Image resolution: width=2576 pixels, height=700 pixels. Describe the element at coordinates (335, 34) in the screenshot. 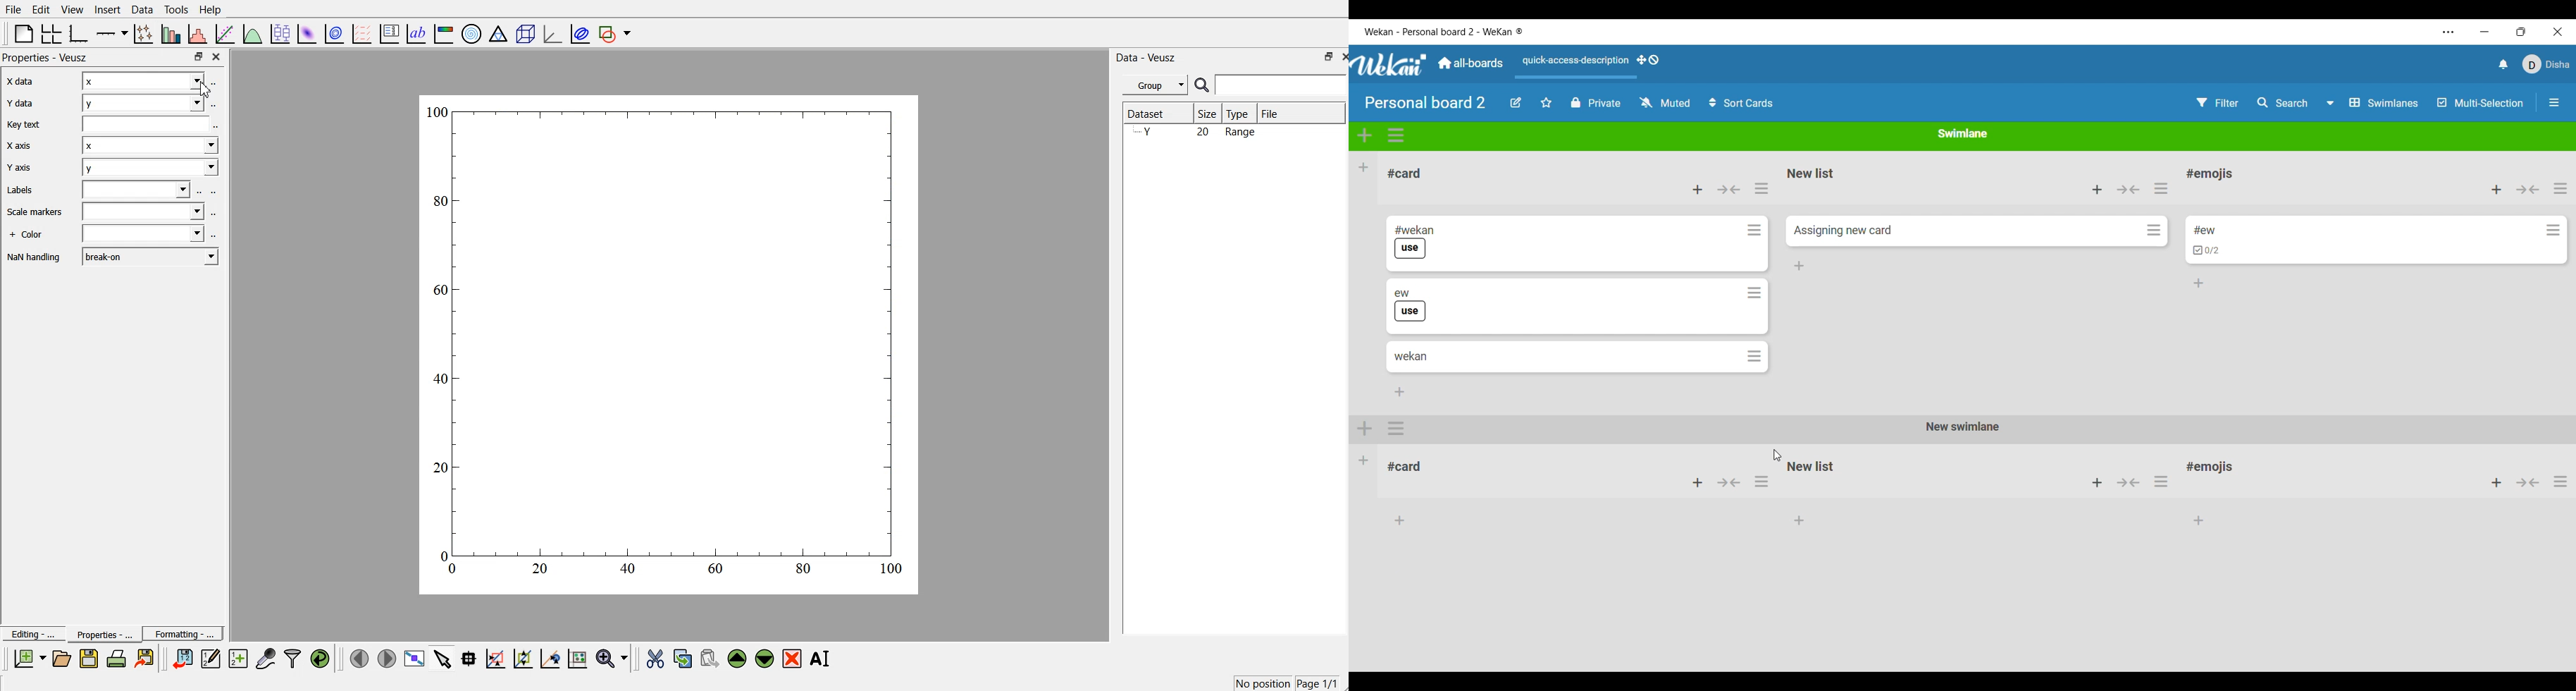

I see `plot a 2D dataset as cont` at that location.